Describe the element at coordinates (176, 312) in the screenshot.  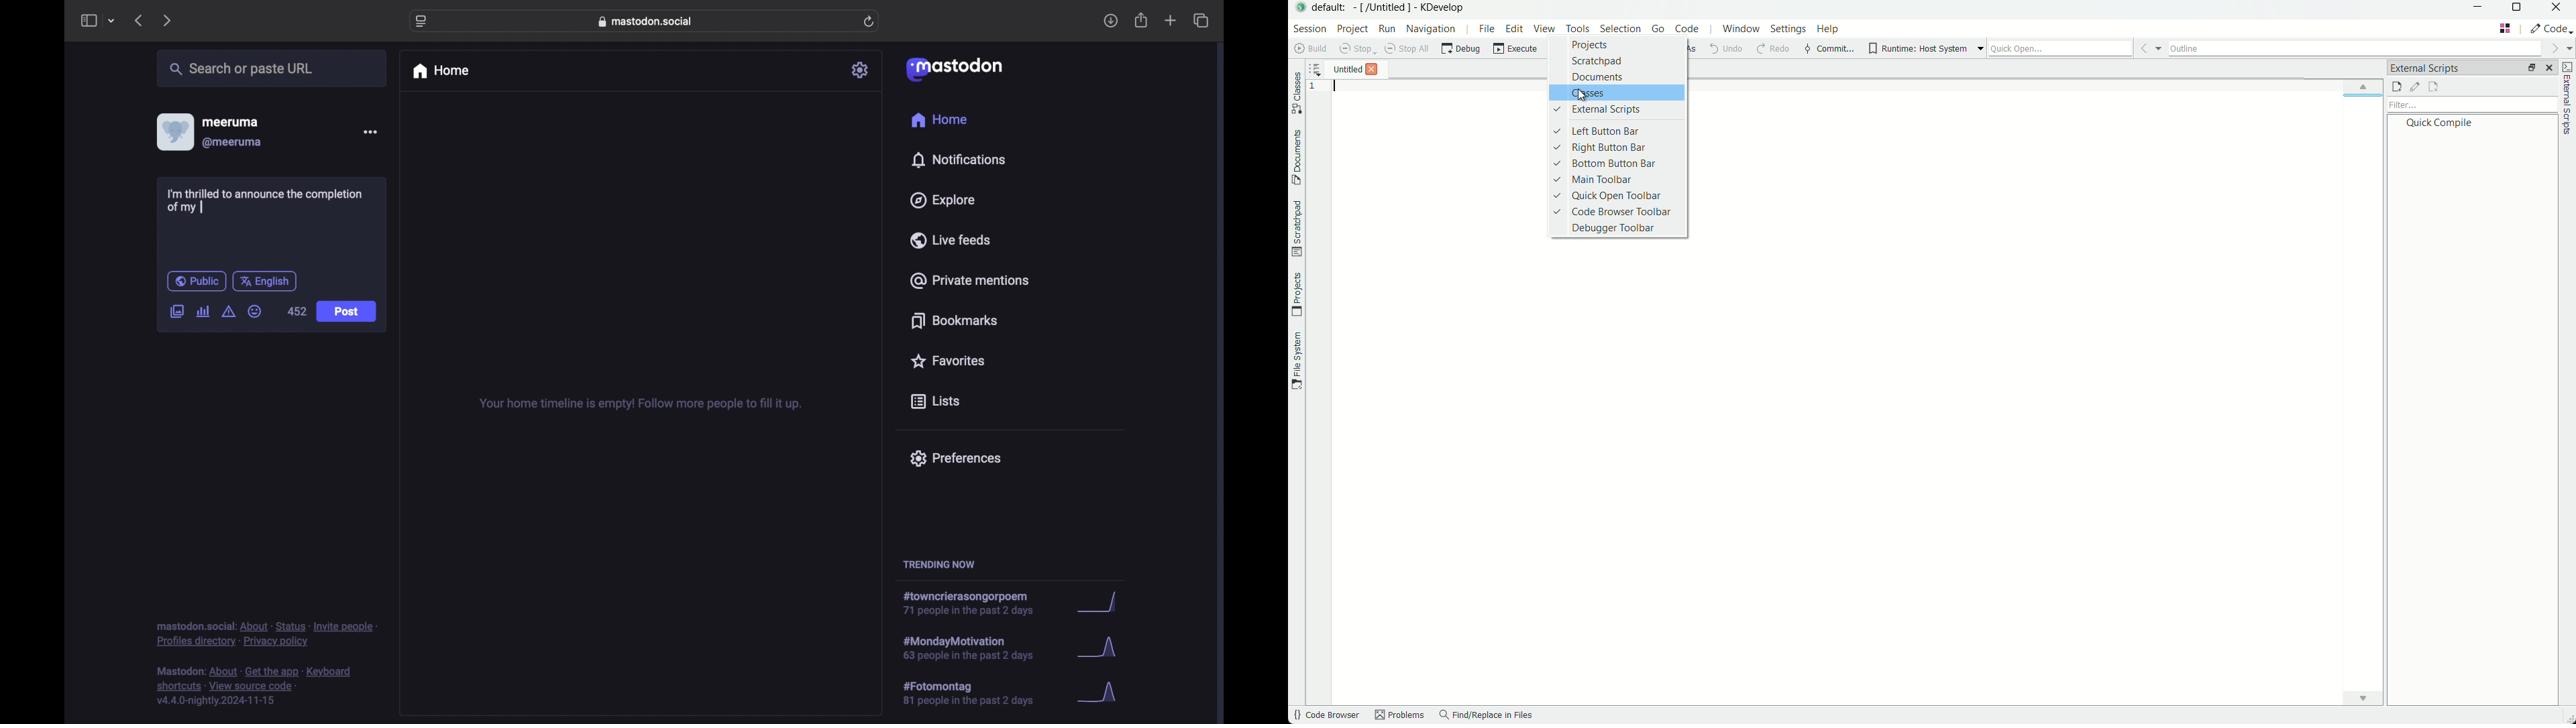
I see `add image` at that location.